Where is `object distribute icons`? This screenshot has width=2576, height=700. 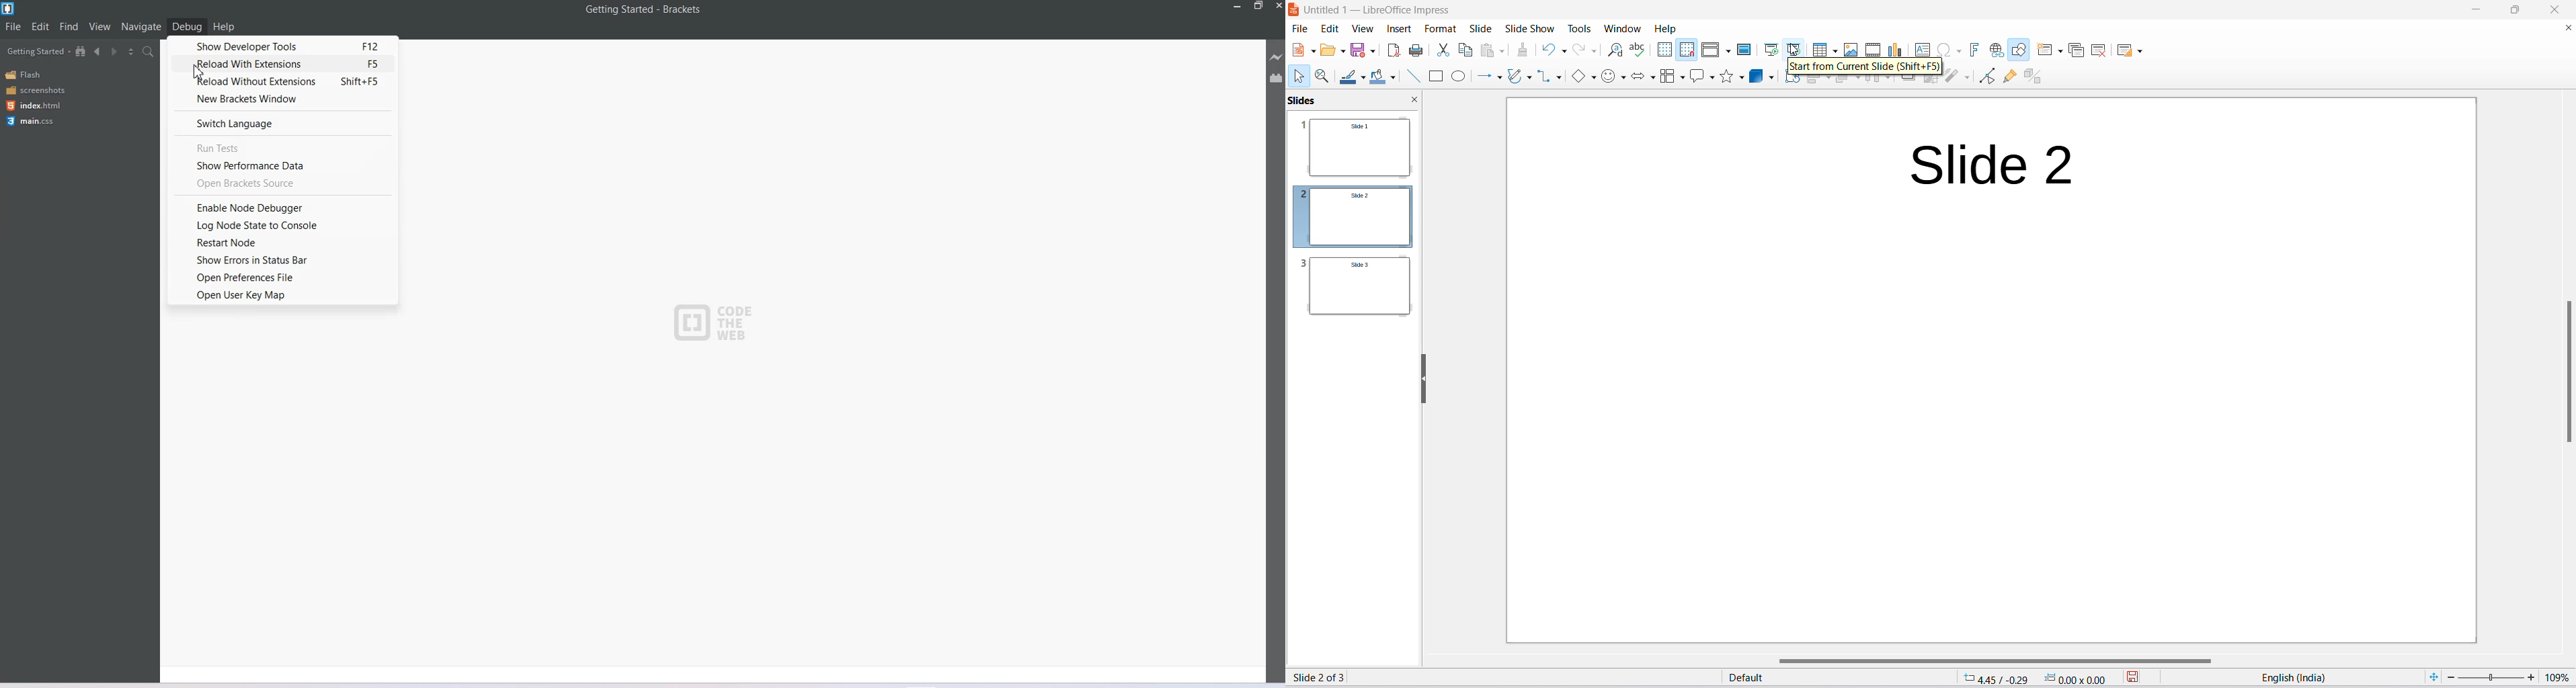
object distribute icons is located at coordinates (1874, 83).